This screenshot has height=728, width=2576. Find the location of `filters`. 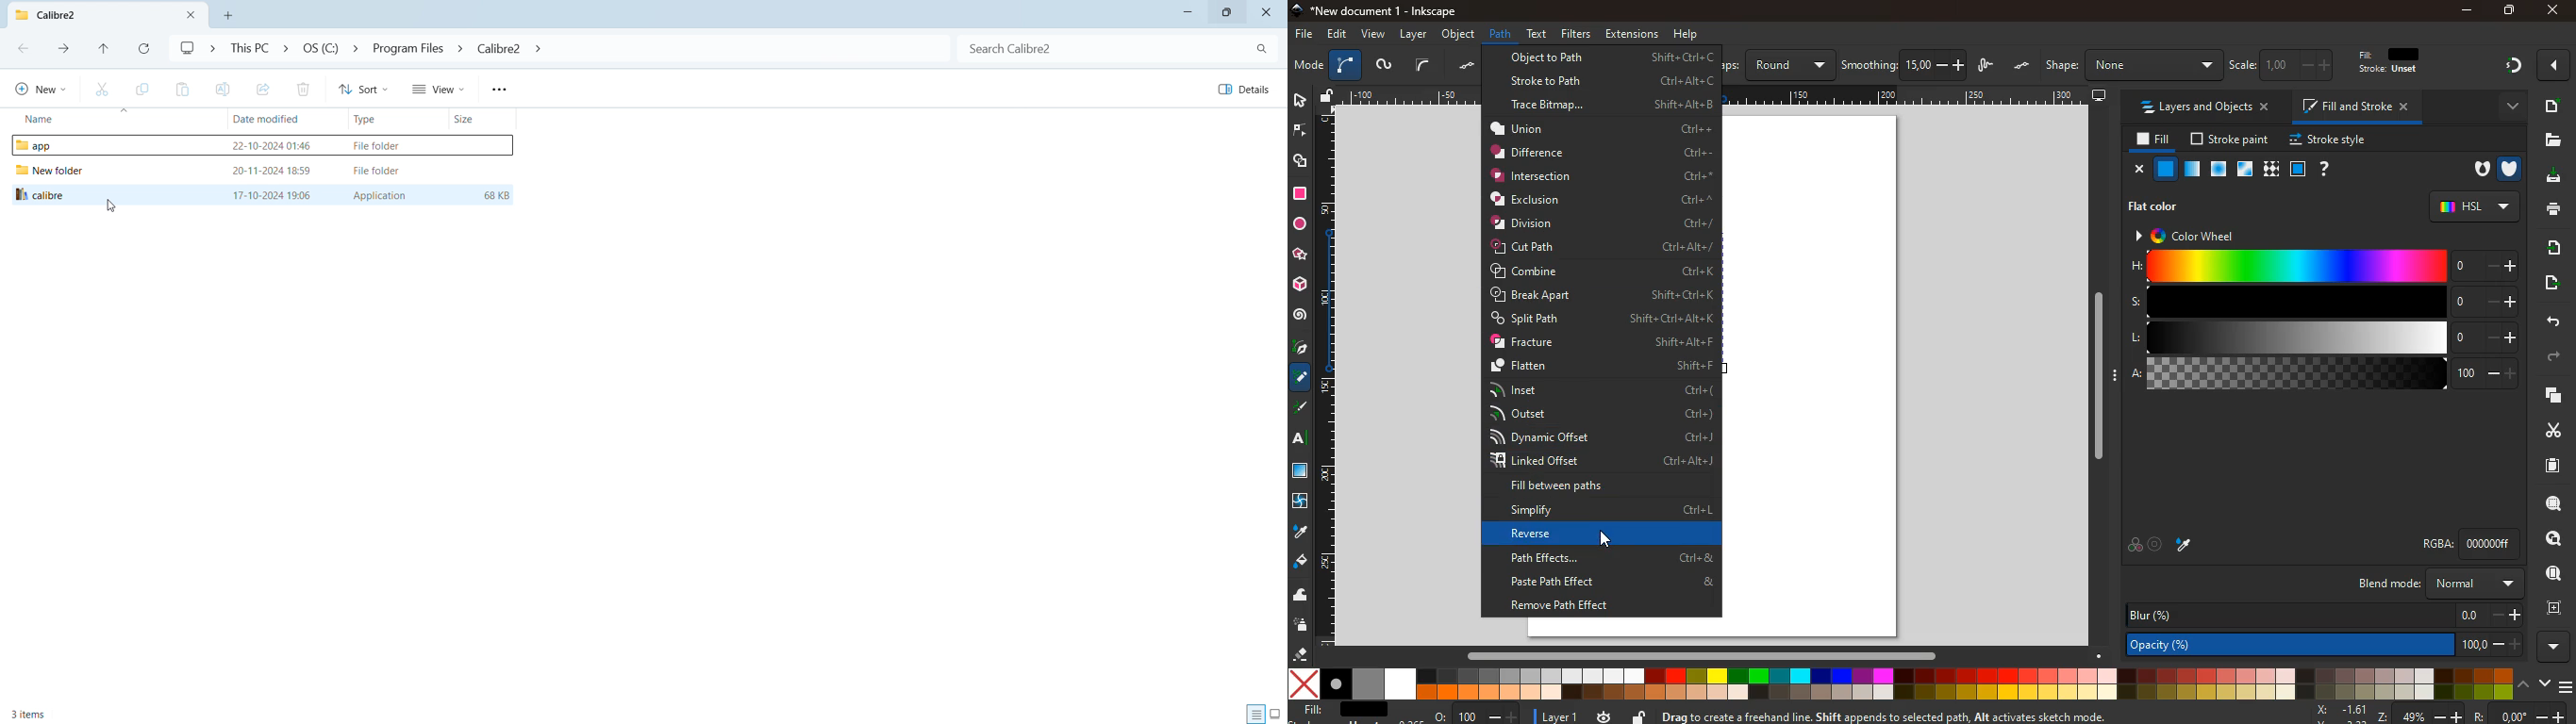

filters is located at coordinates (1576, 34).